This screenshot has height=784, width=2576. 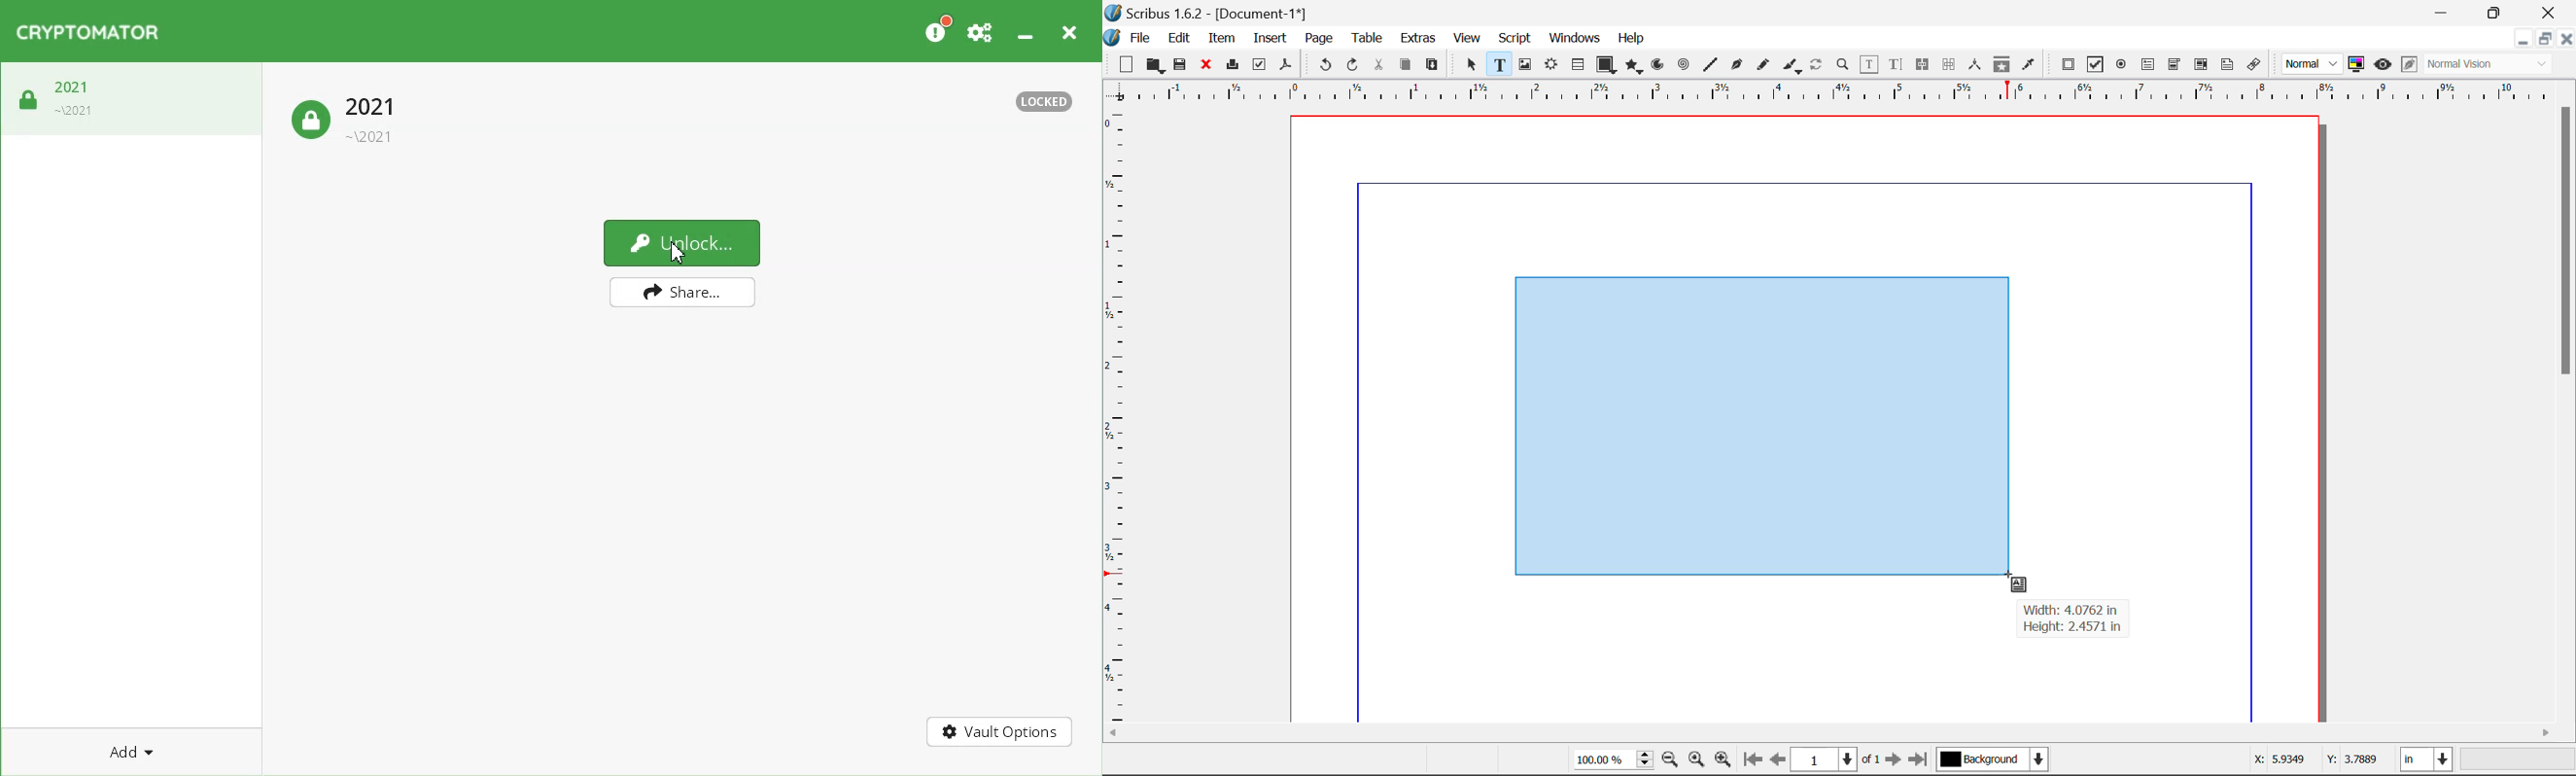 I want to click on Script, so click(x=1516, y=40).